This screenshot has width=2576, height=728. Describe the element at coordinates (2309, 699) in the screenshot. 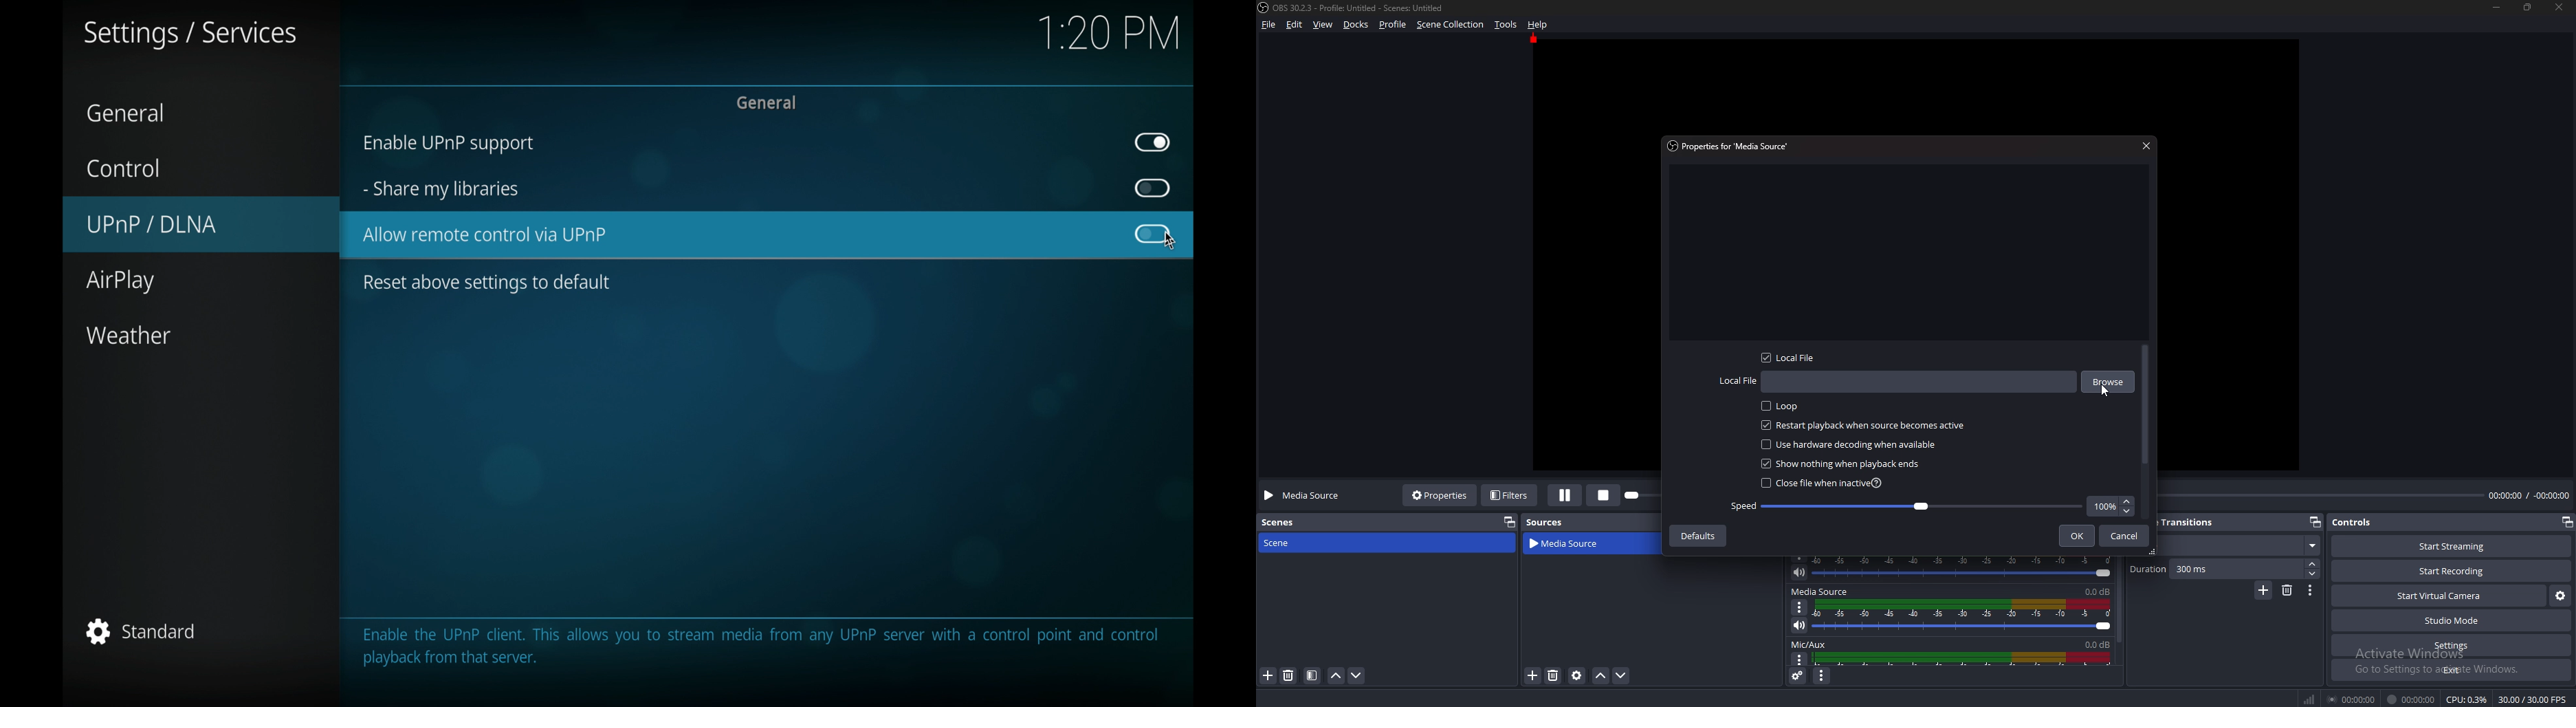

I see `Signal` at that location.